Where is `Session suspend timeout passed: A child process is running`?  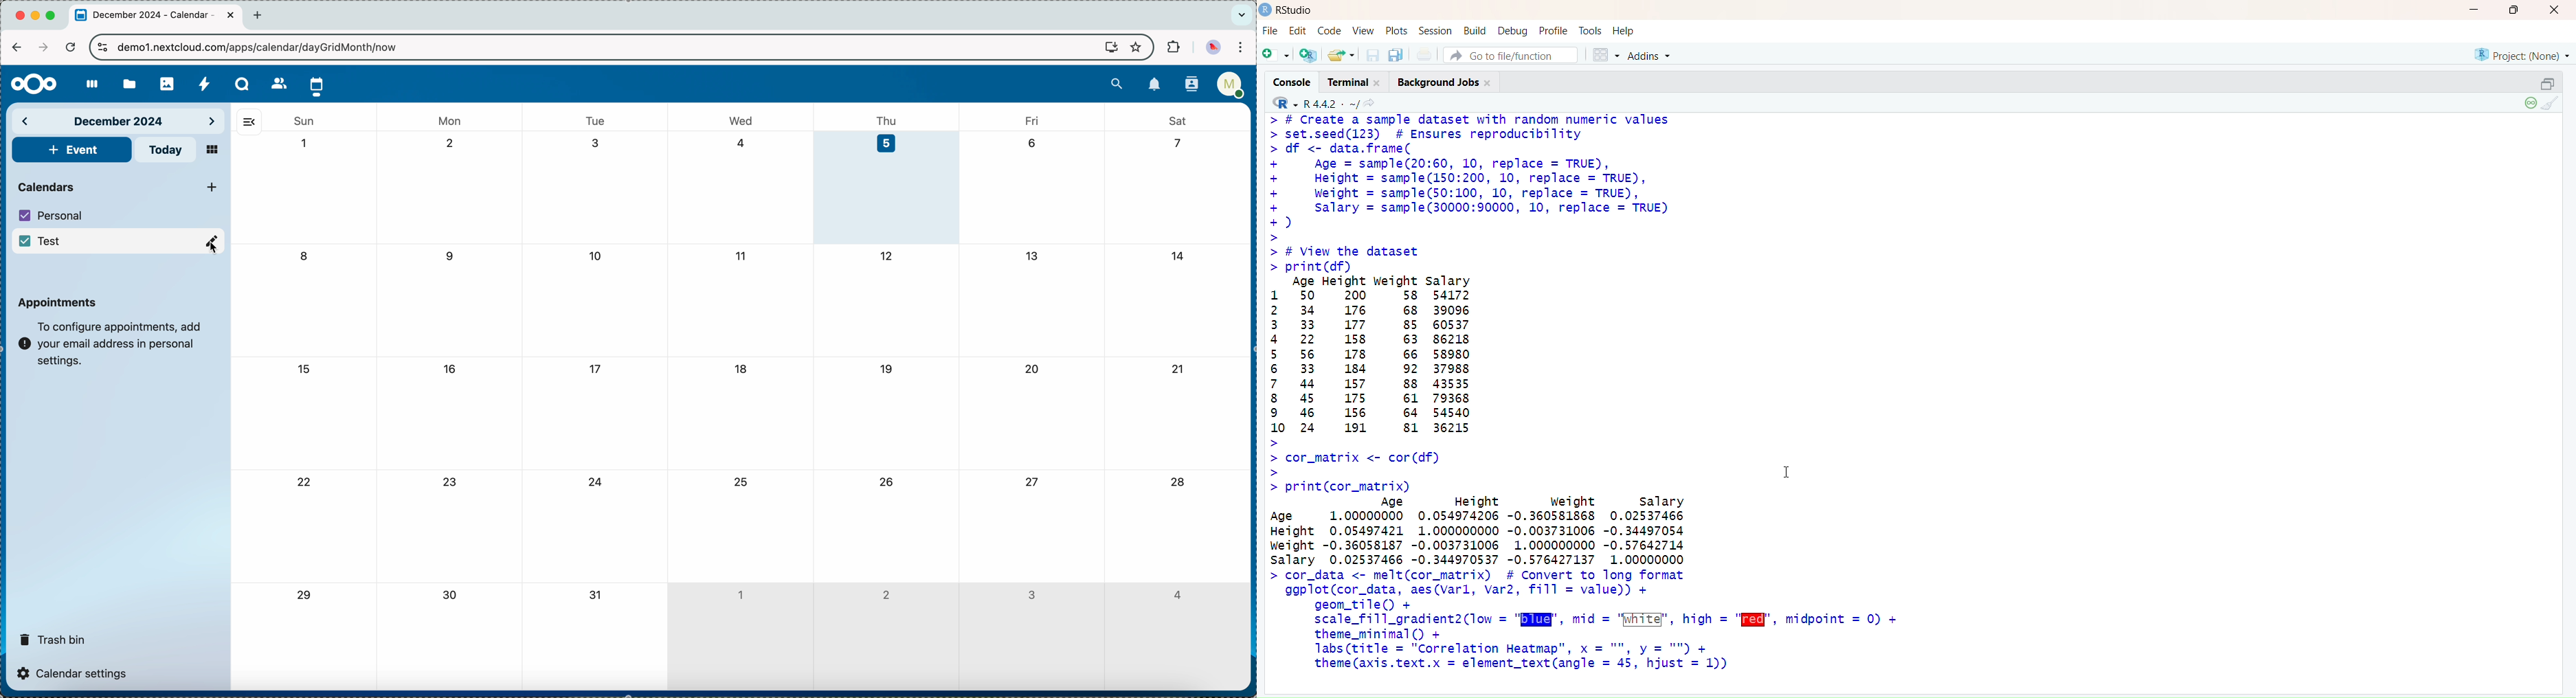 Session suspend timeout passed: A child process is running is located at coordinates (2529, 104).